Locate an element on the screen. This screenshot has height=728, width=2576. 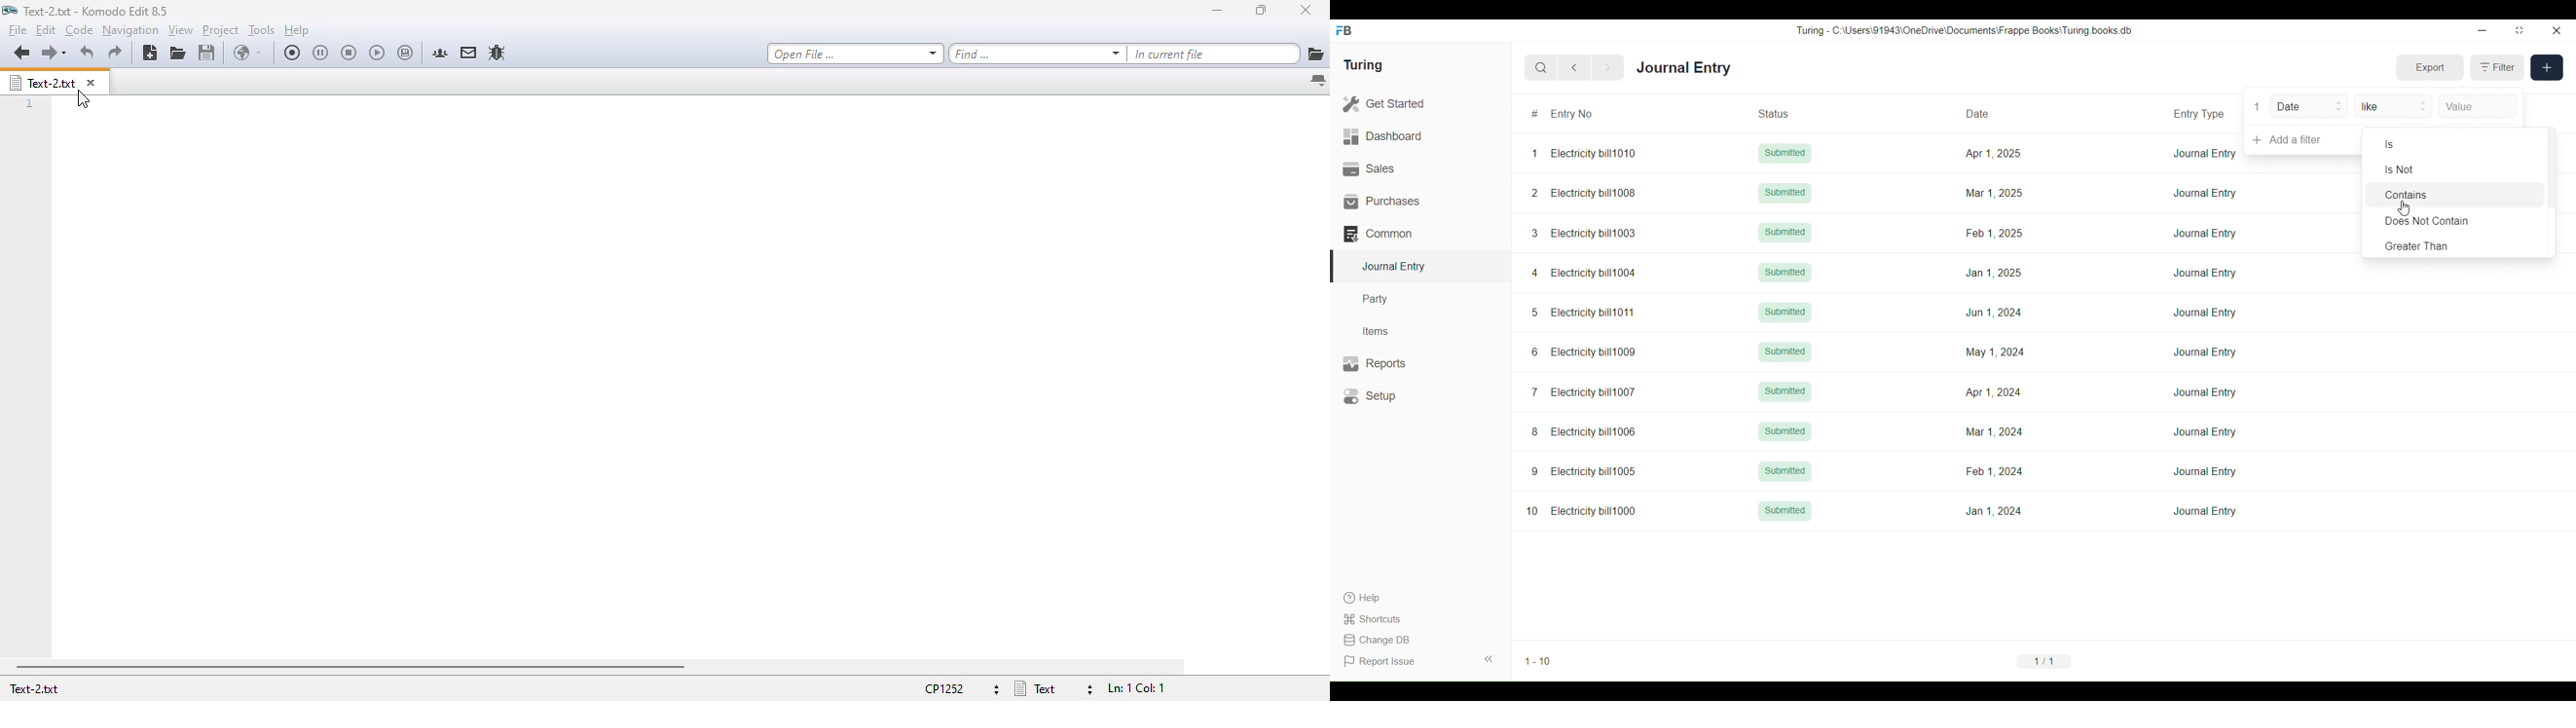
Submitted is located at coordinates (1785, 233).